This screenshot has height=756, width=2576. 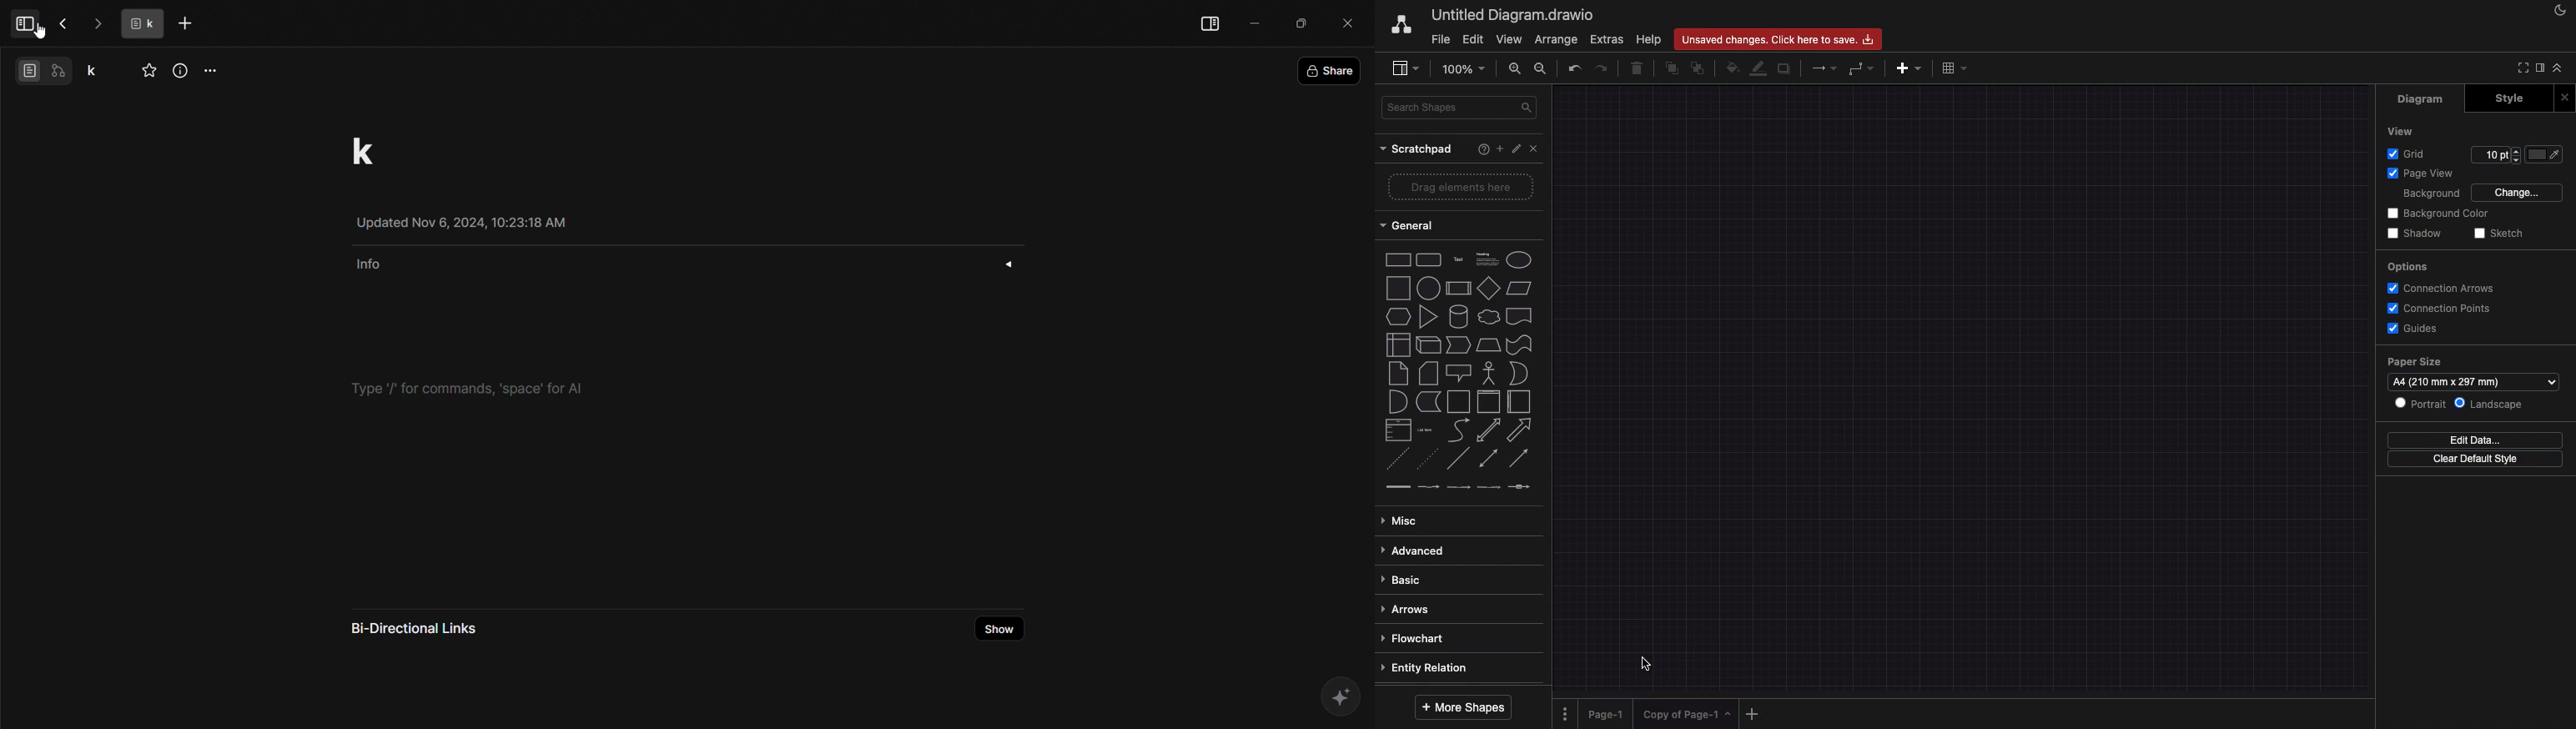 What do you see at coordinates (1398, 402) in the screenshot?
I see `and` at bounding box center [1398, 402].